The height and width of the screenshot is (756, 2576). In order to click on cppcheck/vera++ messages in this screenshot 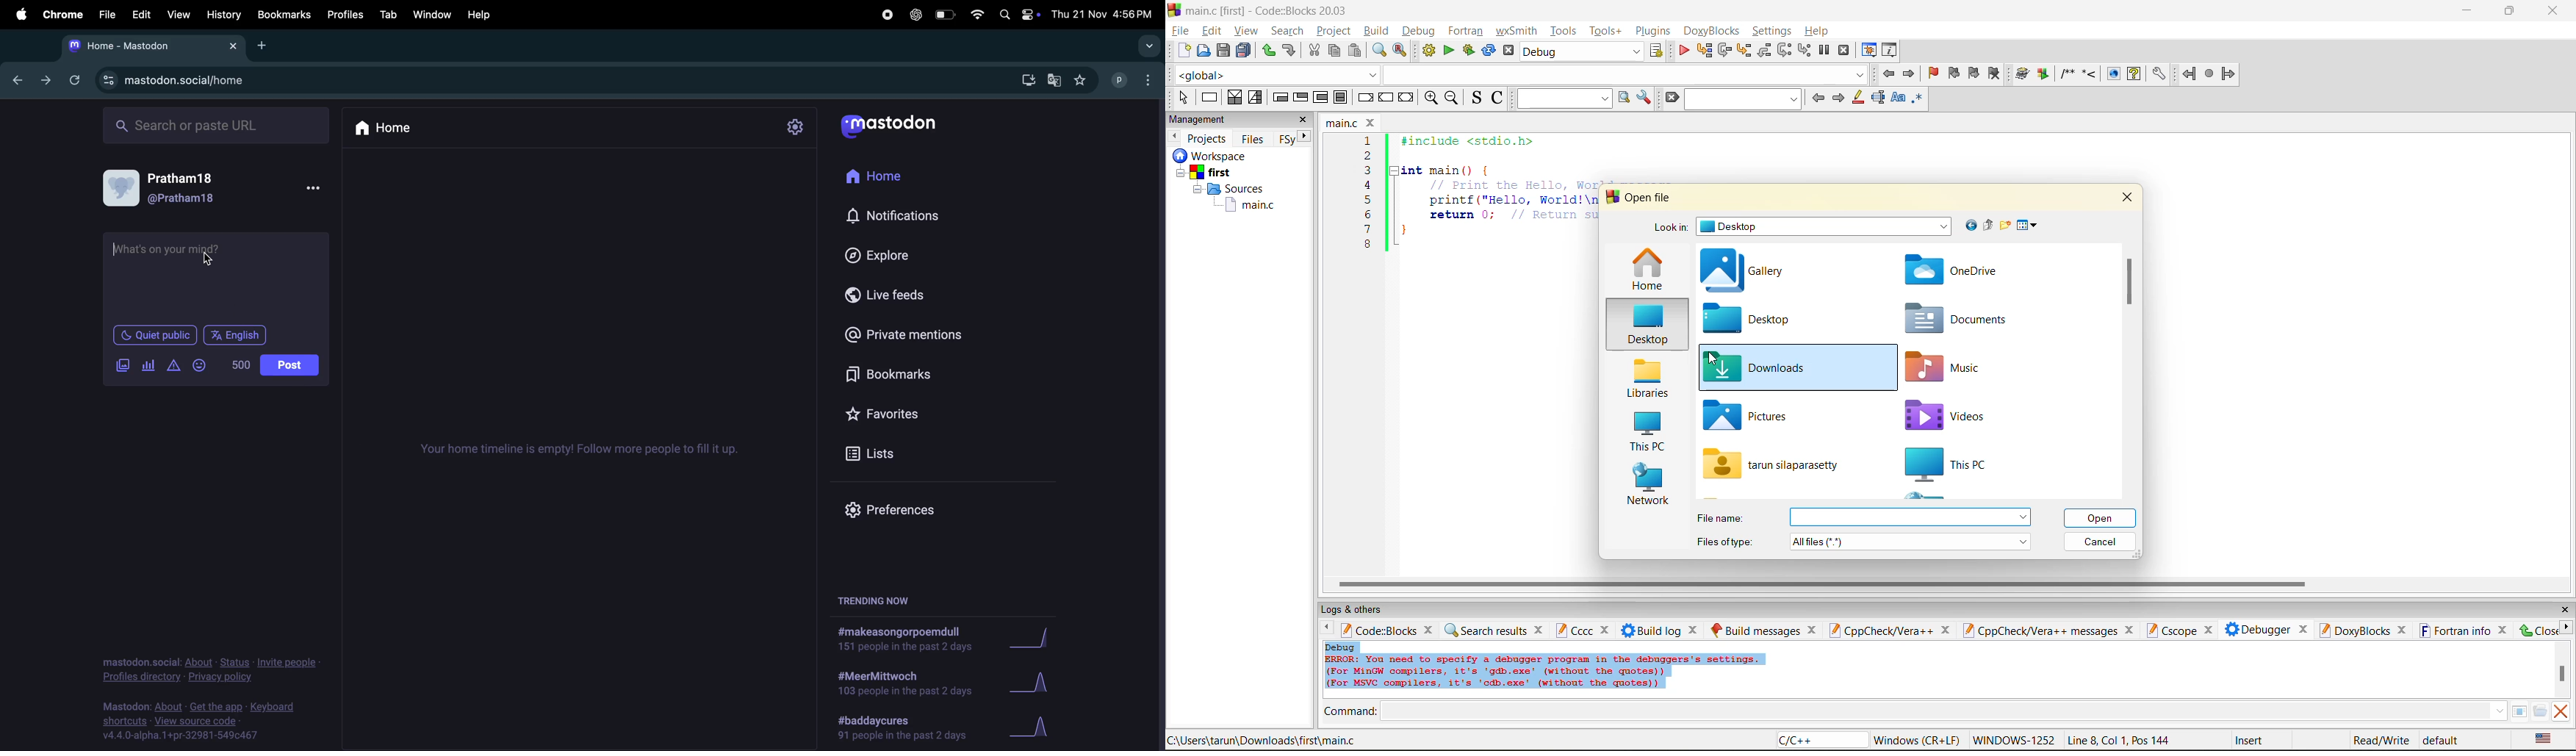, I will do `click(2038, 630)`.